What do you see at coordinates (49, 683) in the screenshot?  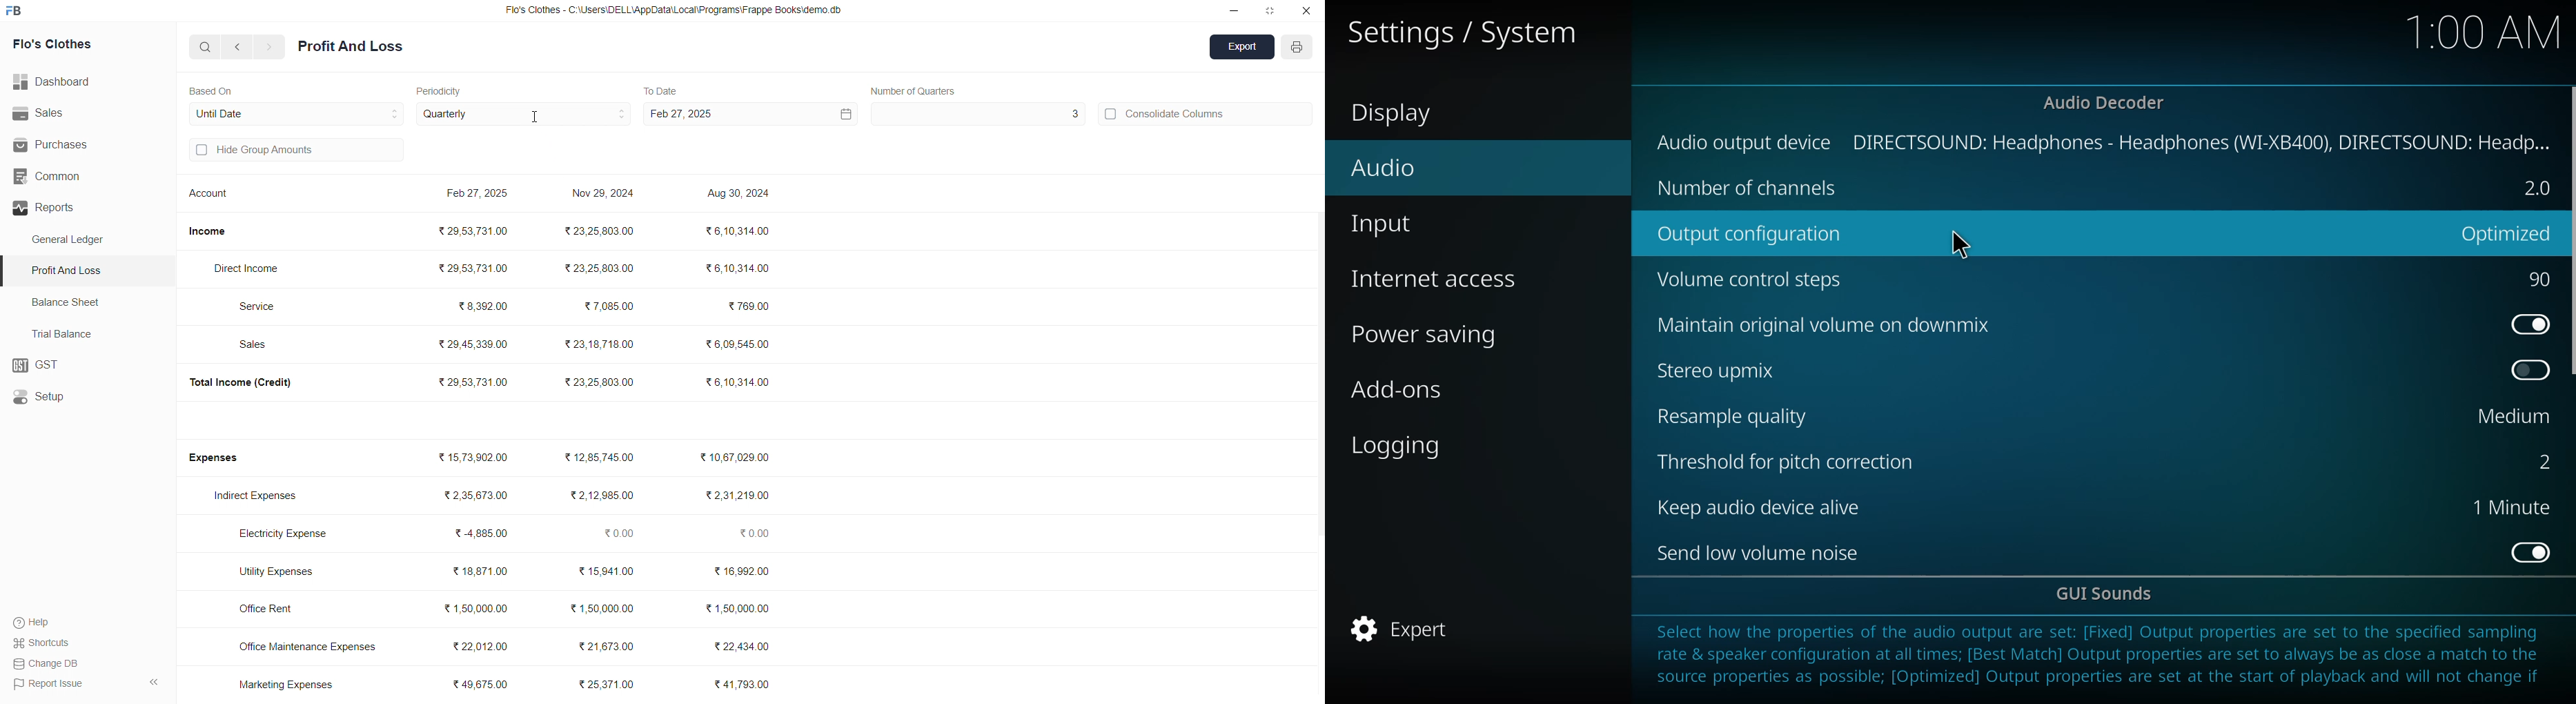 I see `Report Issue` at bounding box center [49, 683].